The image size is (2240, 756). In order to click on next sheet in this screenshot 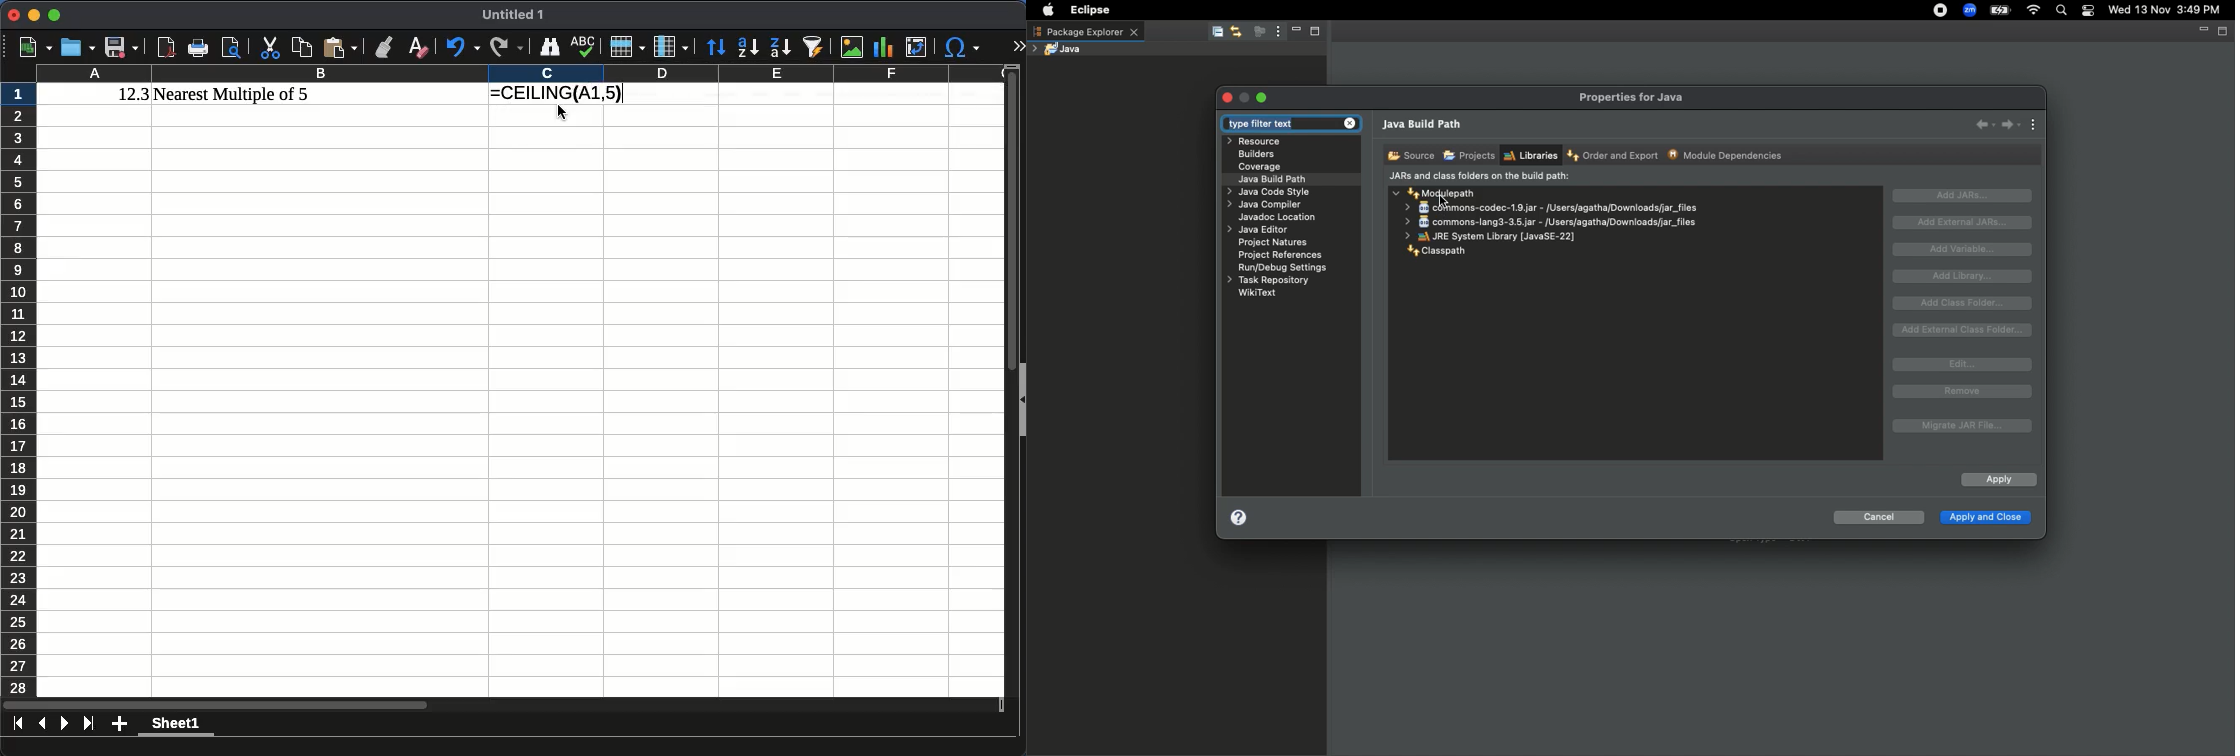, I will do `click(65, 725)`.